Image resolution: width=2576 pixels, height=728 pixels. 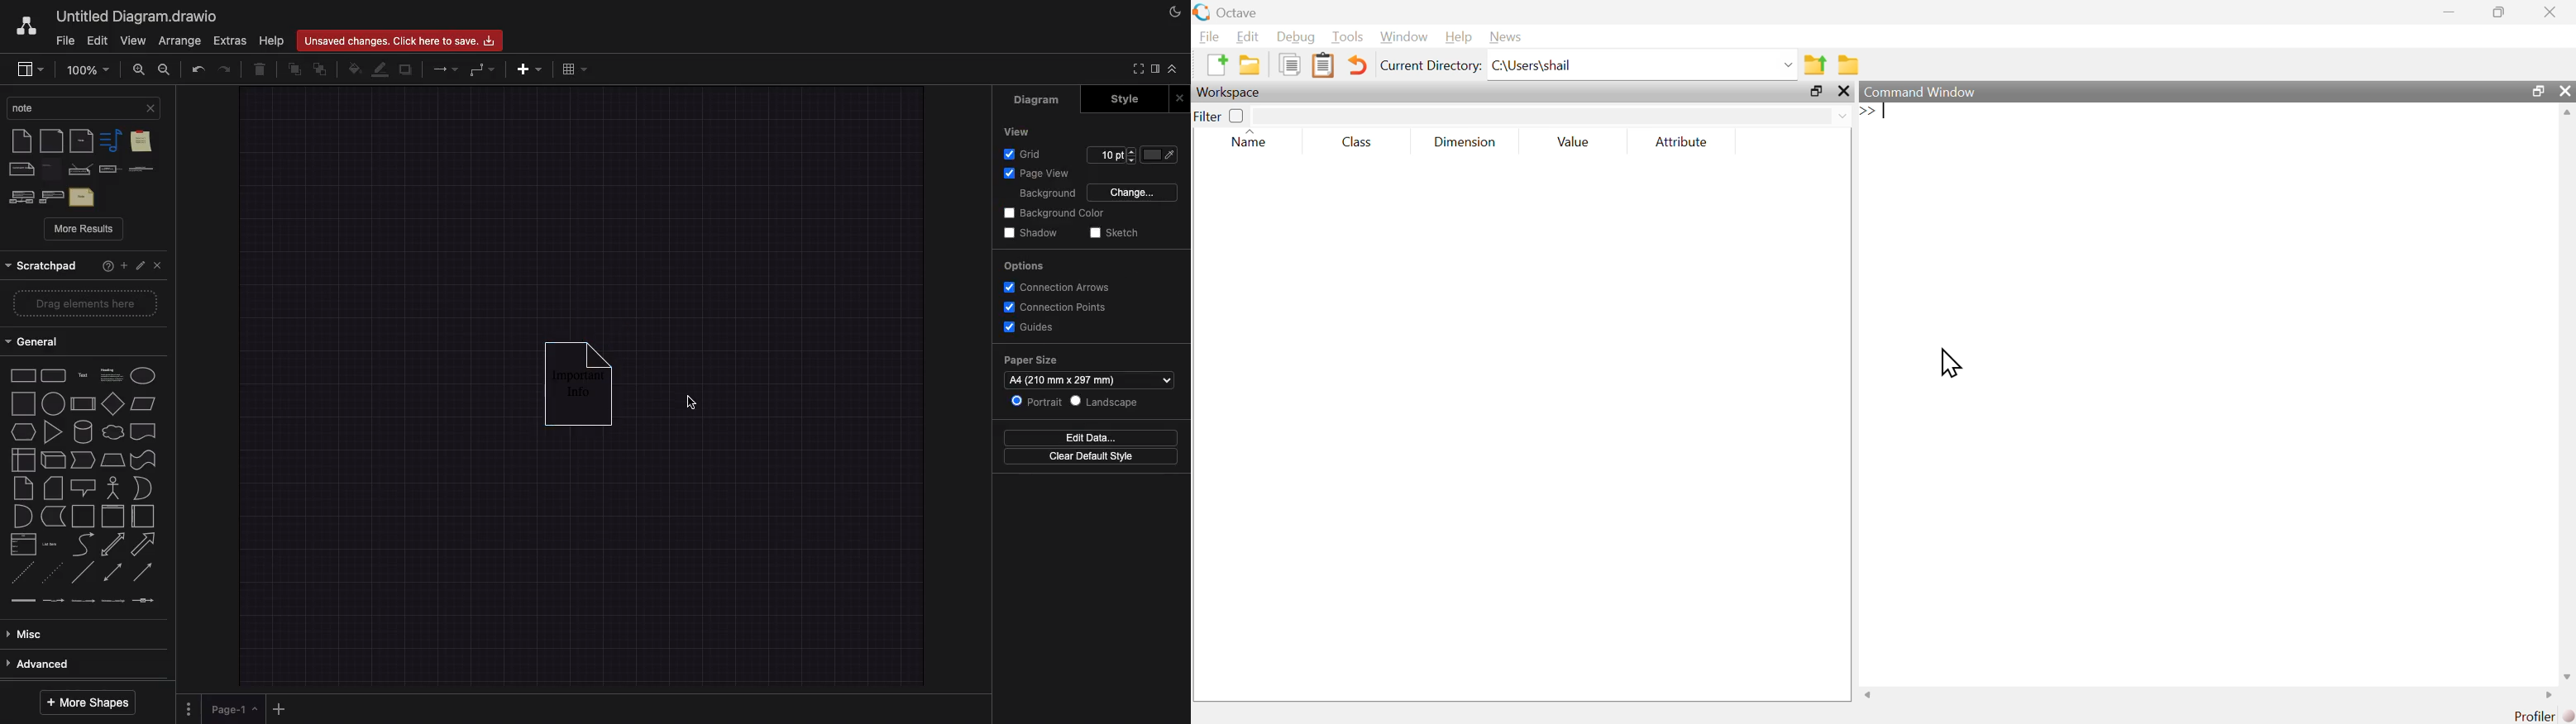 What do you see at coordinates (53, 460) in the screenshot?
I see `cube` at bounding box center [53, 460].